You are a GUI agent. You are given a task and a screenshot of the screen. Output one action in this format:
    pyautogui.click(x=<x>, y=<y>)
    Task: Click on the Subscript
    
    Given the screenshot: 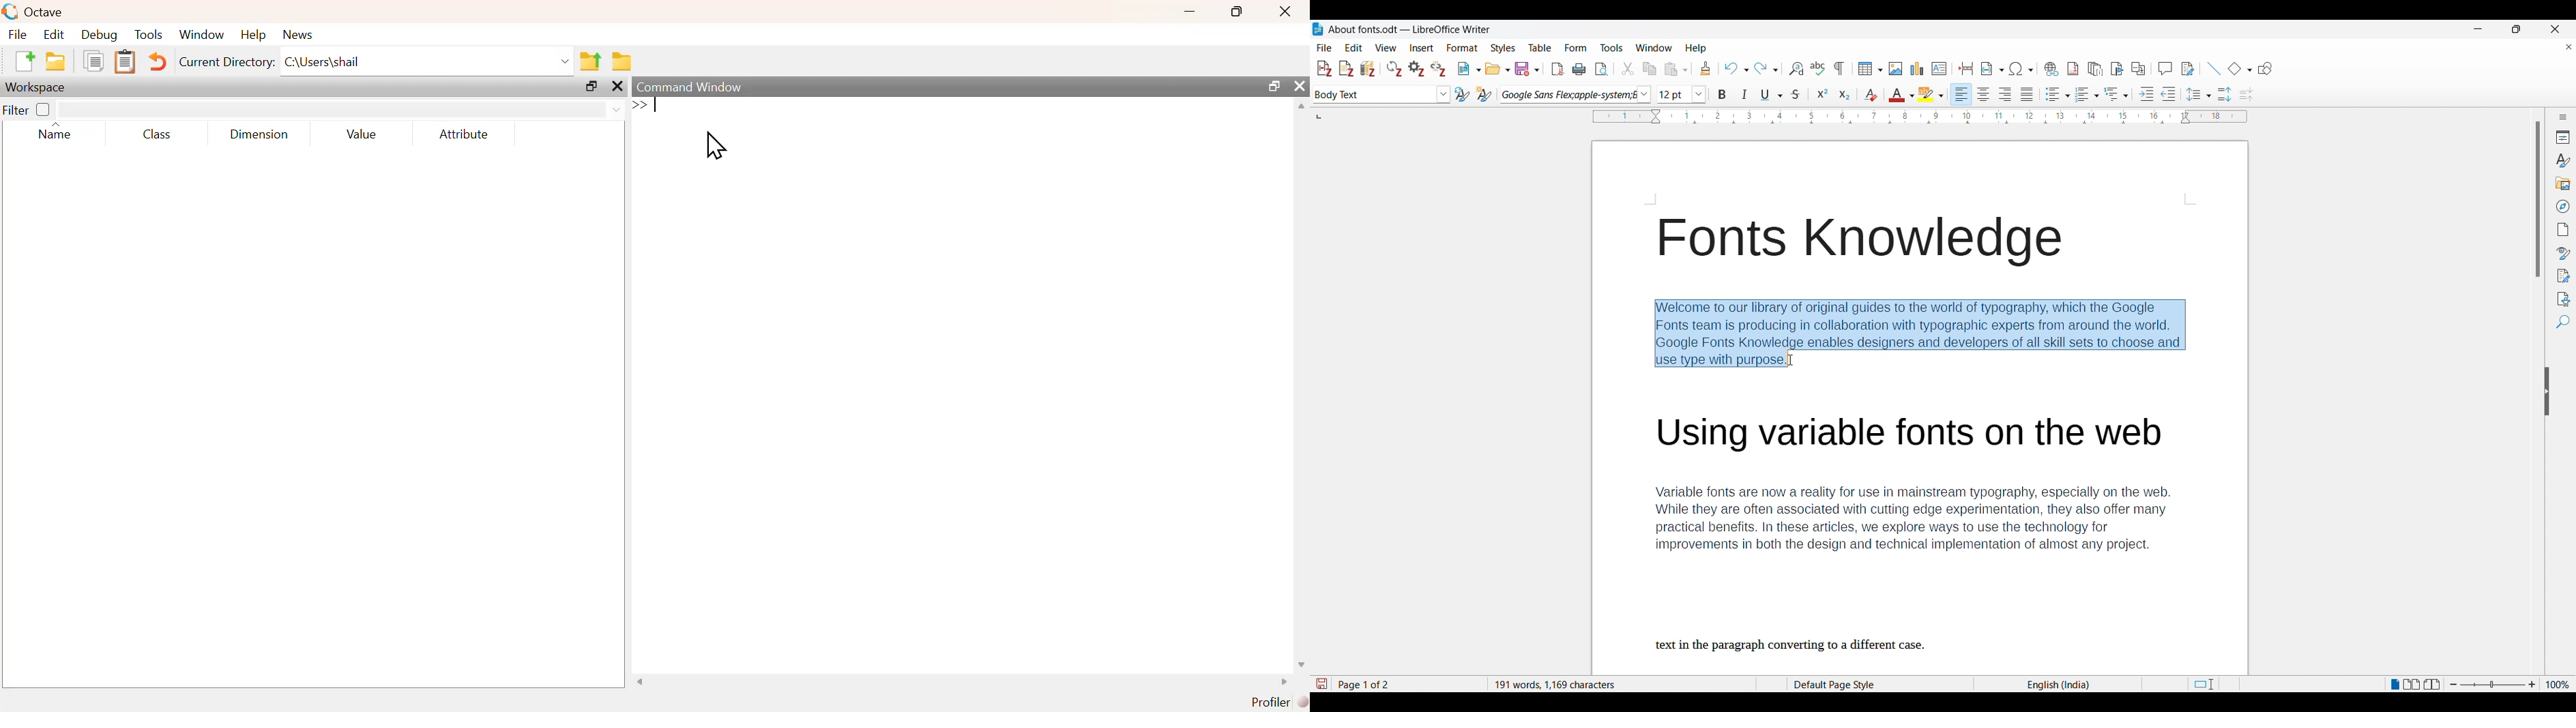 What is the action you would take?
    pyautogui.click(x=1845, y=94)
    